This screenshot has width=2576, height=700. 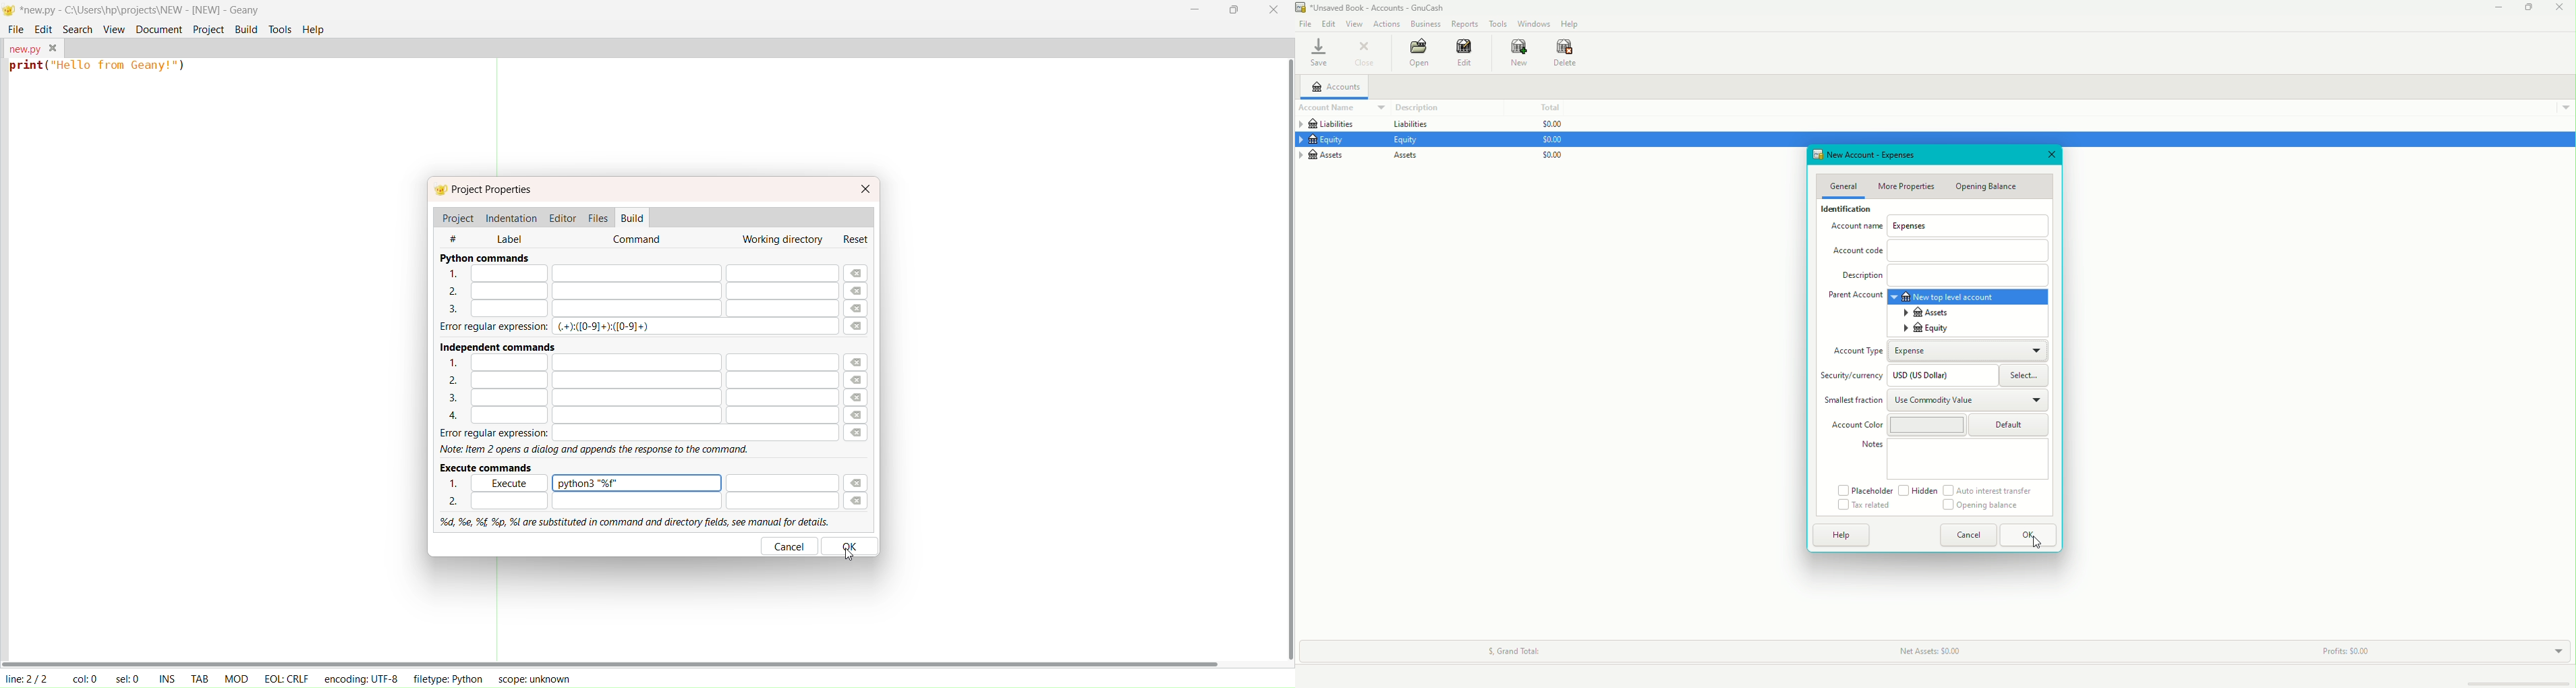 I want to click on Smallest Fraction, so click(x=1853, y=400).